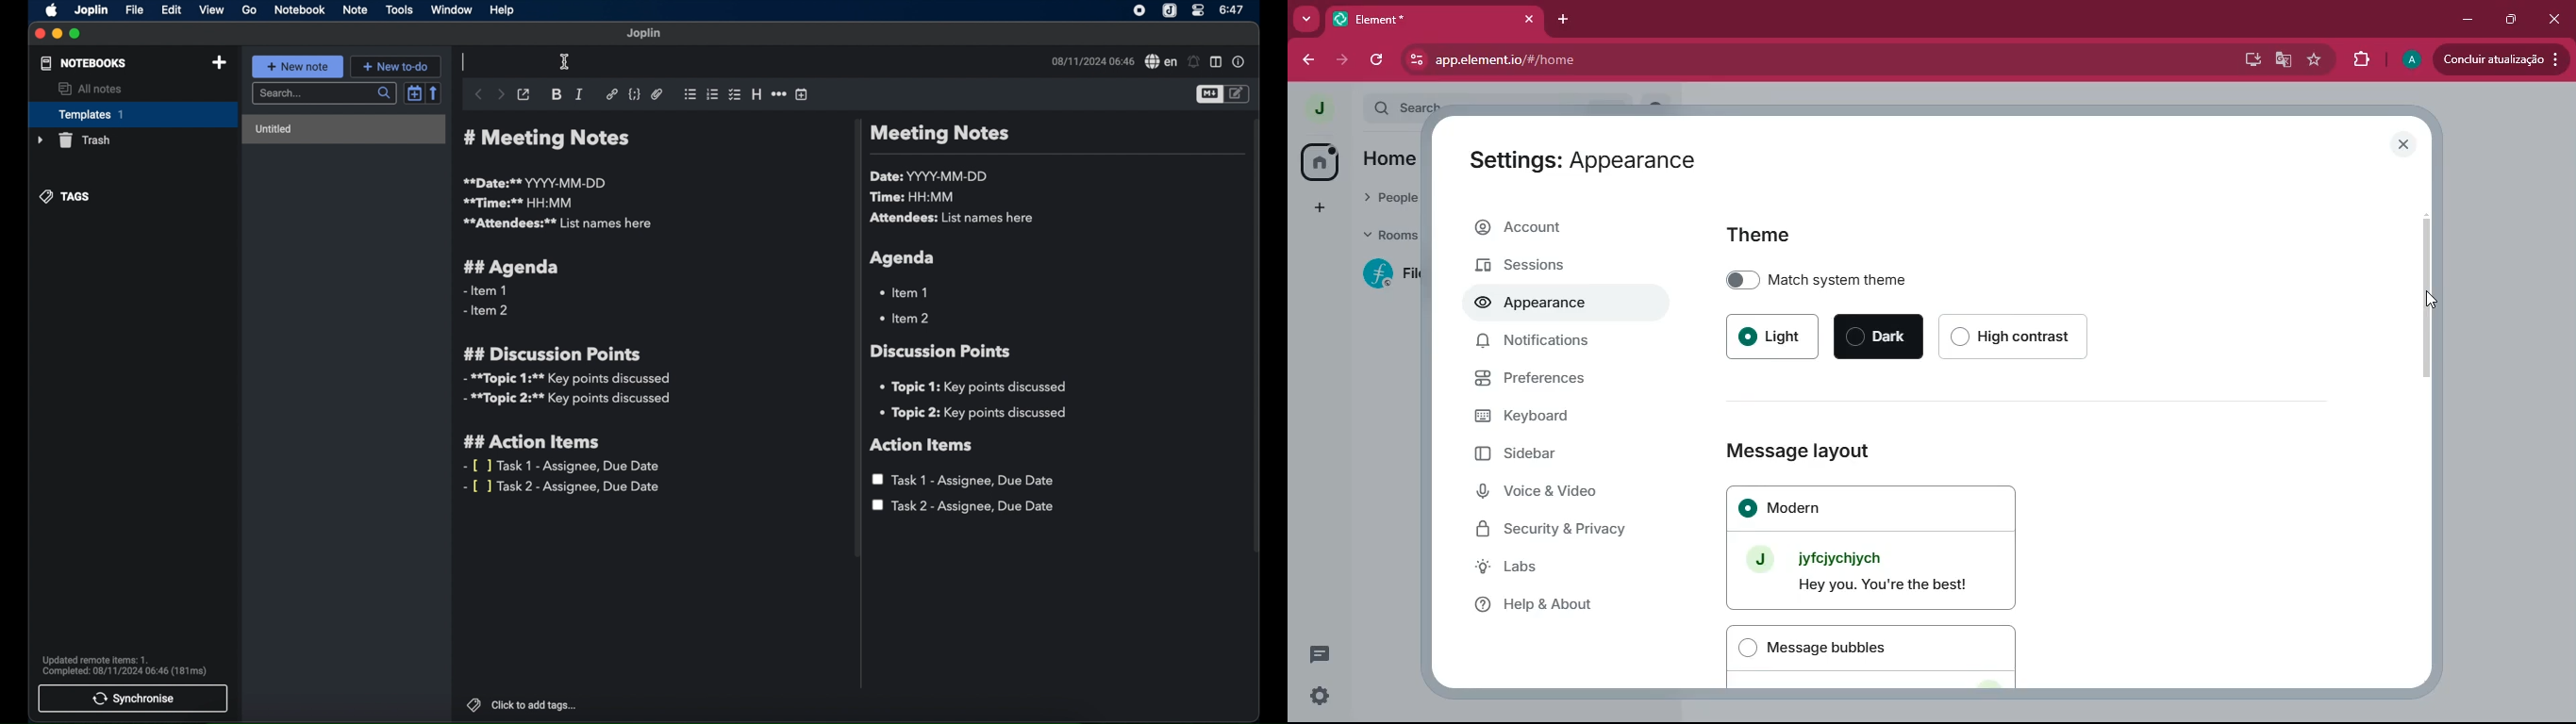  What do you see at coordinates (1238, 94) in the screenshot?
I see `toggle editor` at bounding box center [1238, 94].